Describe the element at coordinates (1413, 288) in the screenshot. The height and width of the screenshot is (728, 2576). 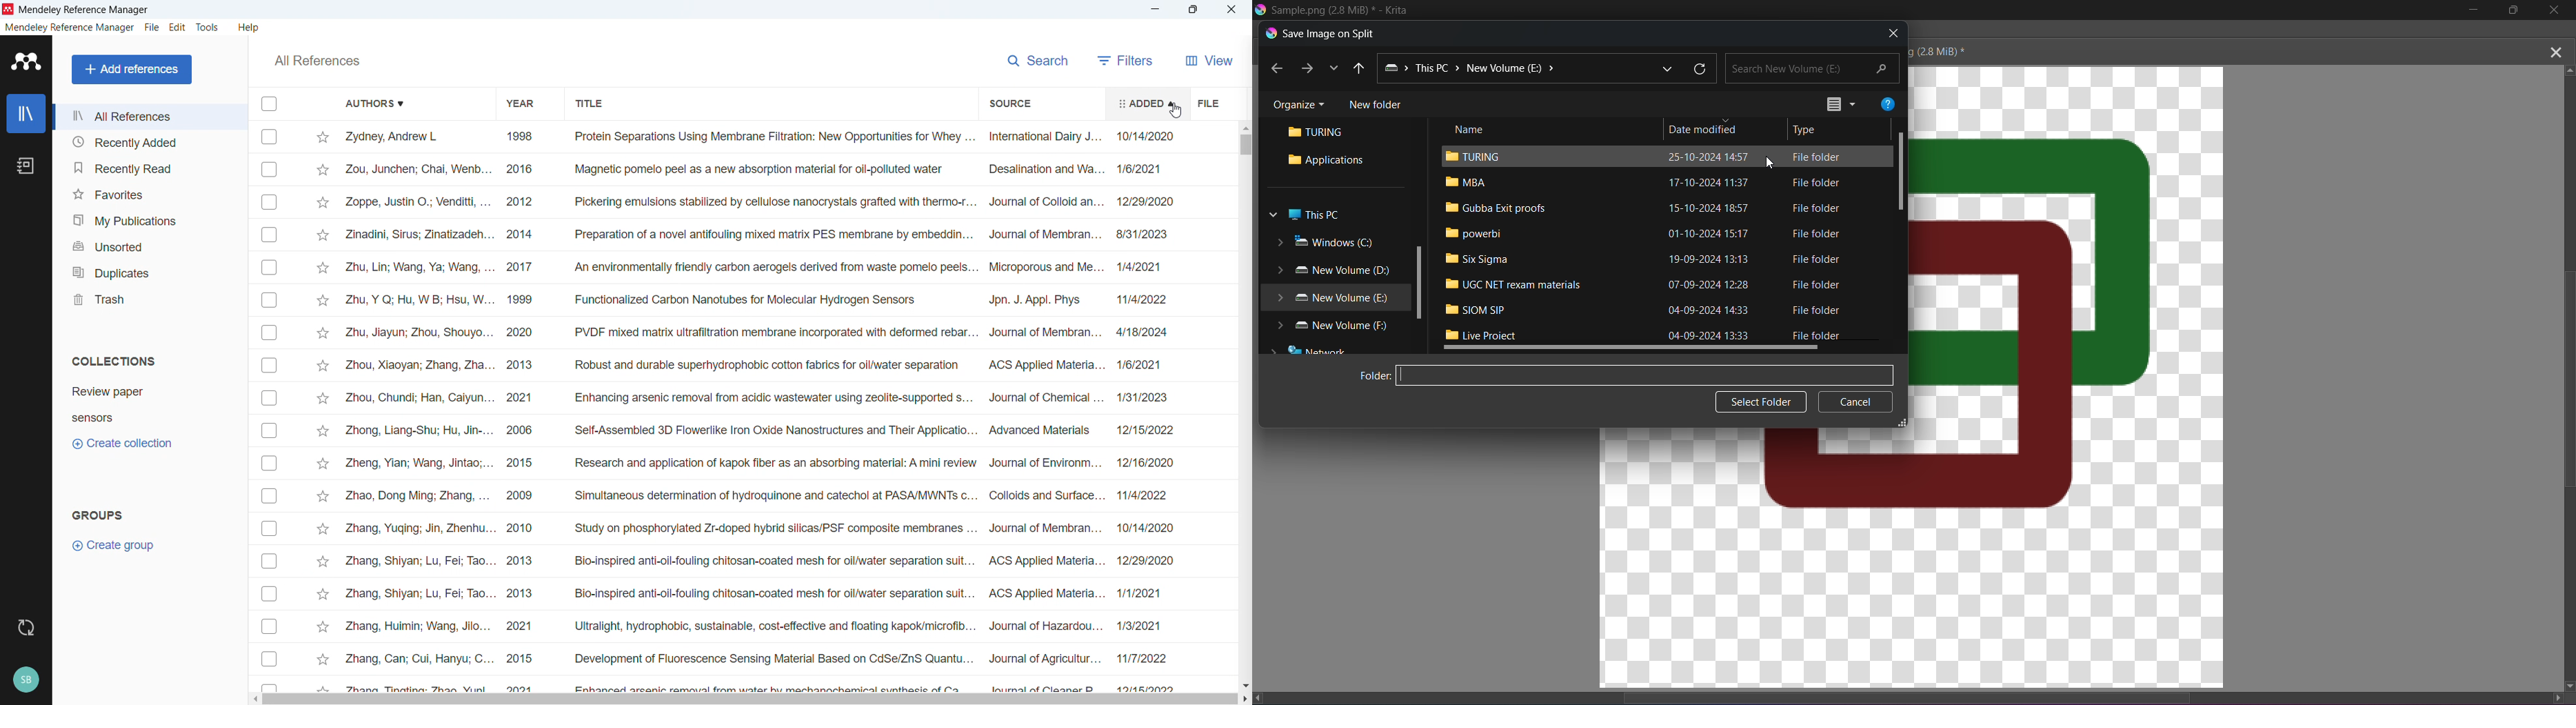
I see `Scrollbar` at that location.